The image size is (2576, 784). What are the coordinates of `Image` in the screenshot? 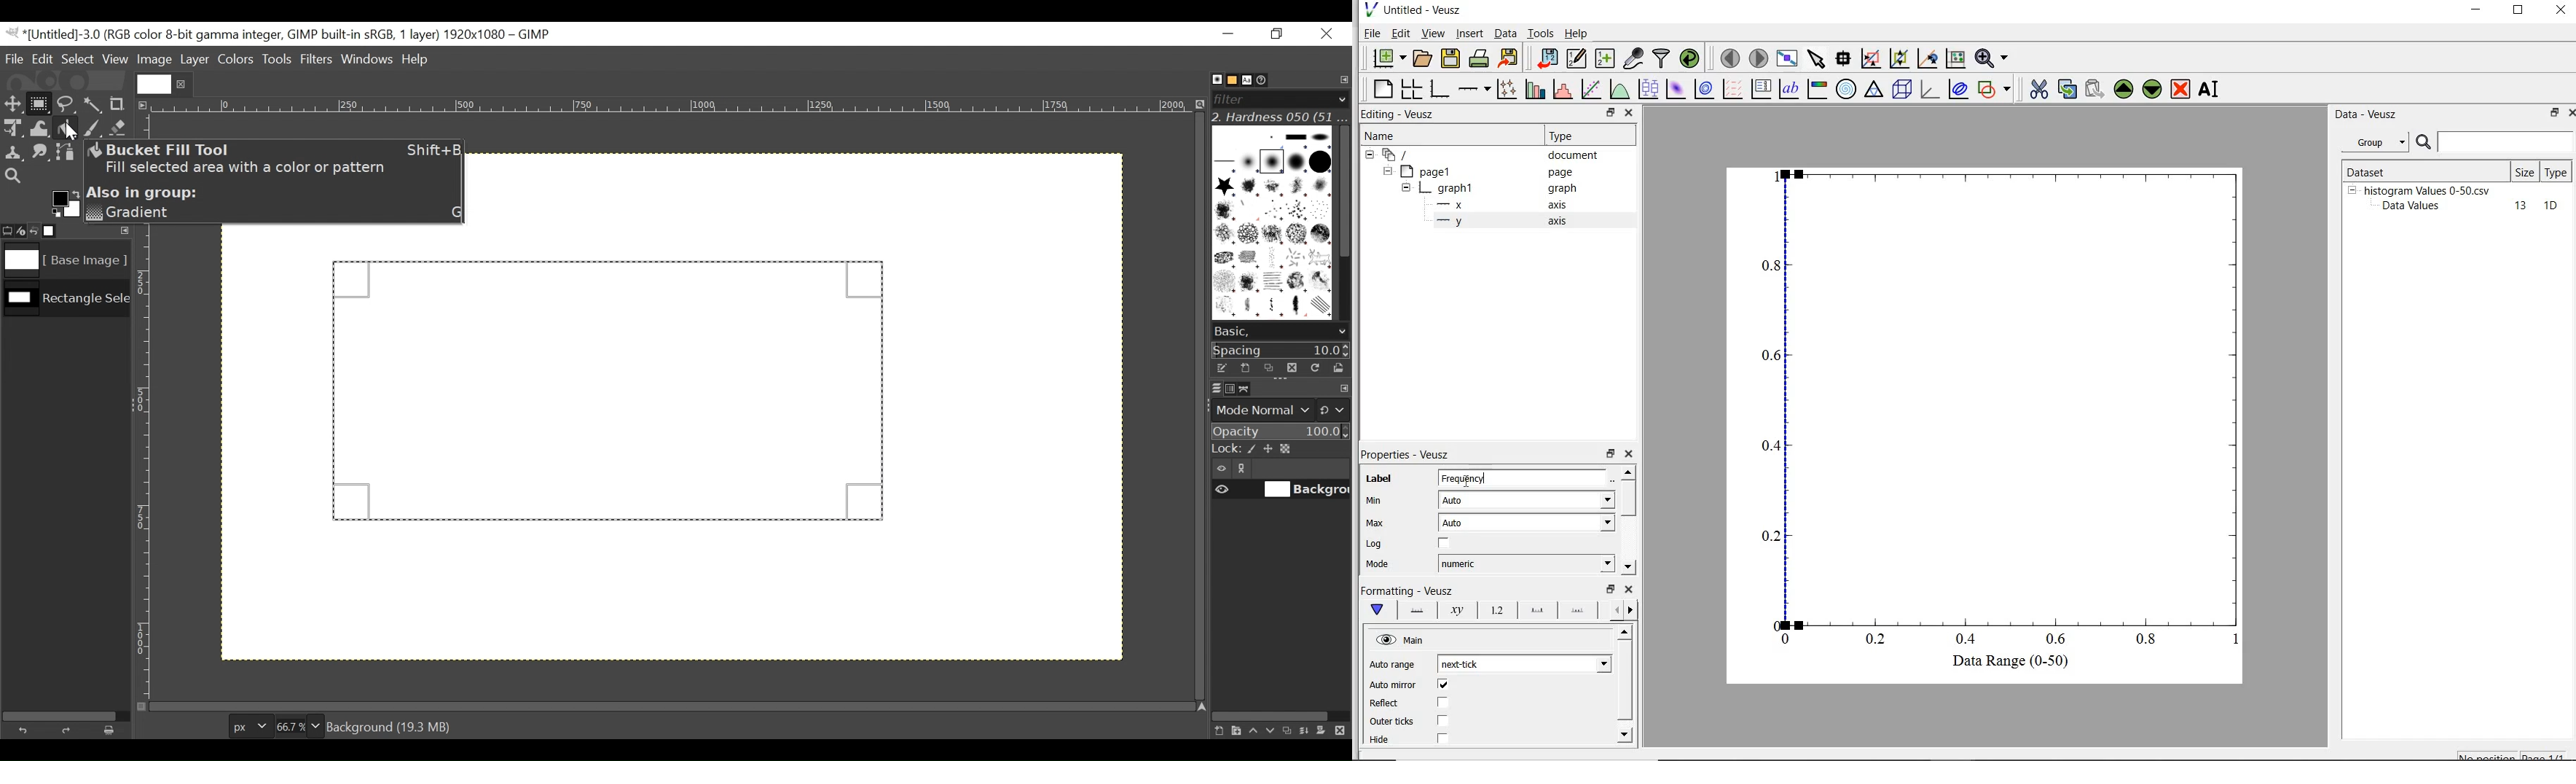 It's located at (154, 60).